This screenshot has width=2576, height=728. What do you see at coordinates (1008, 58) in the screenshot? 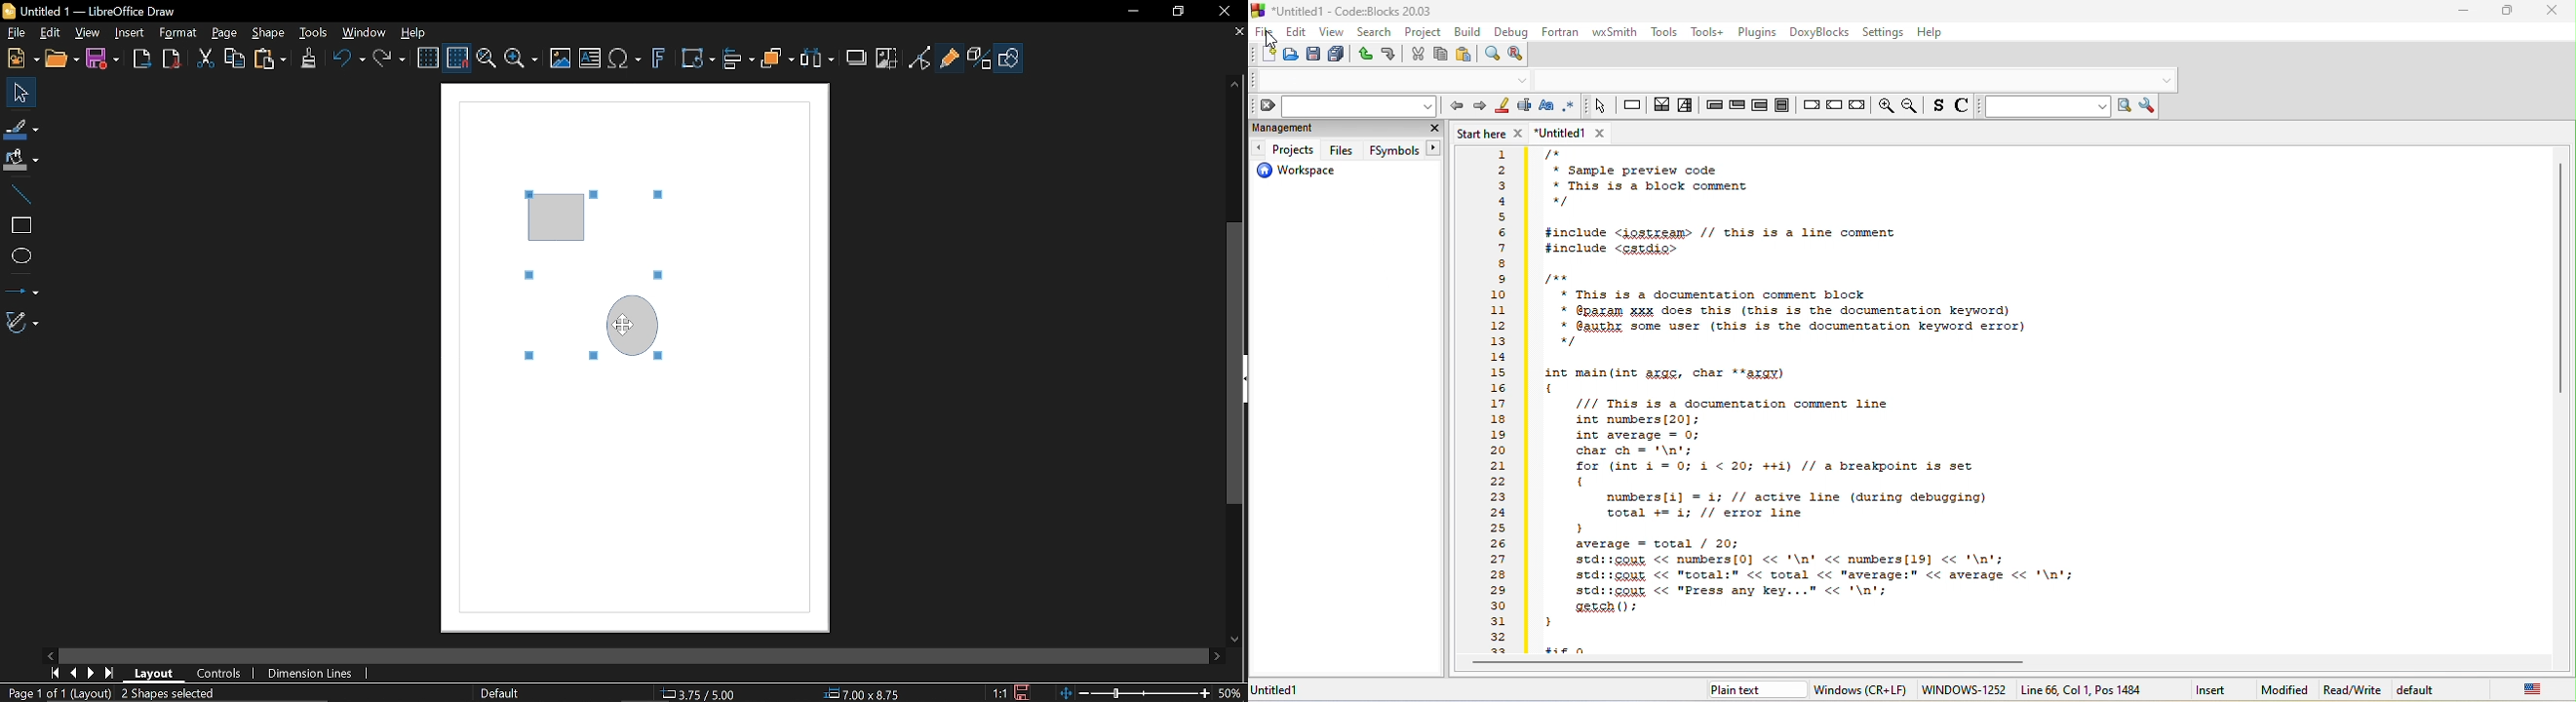
I see `Shapes` at bounding box center [1008, 58].